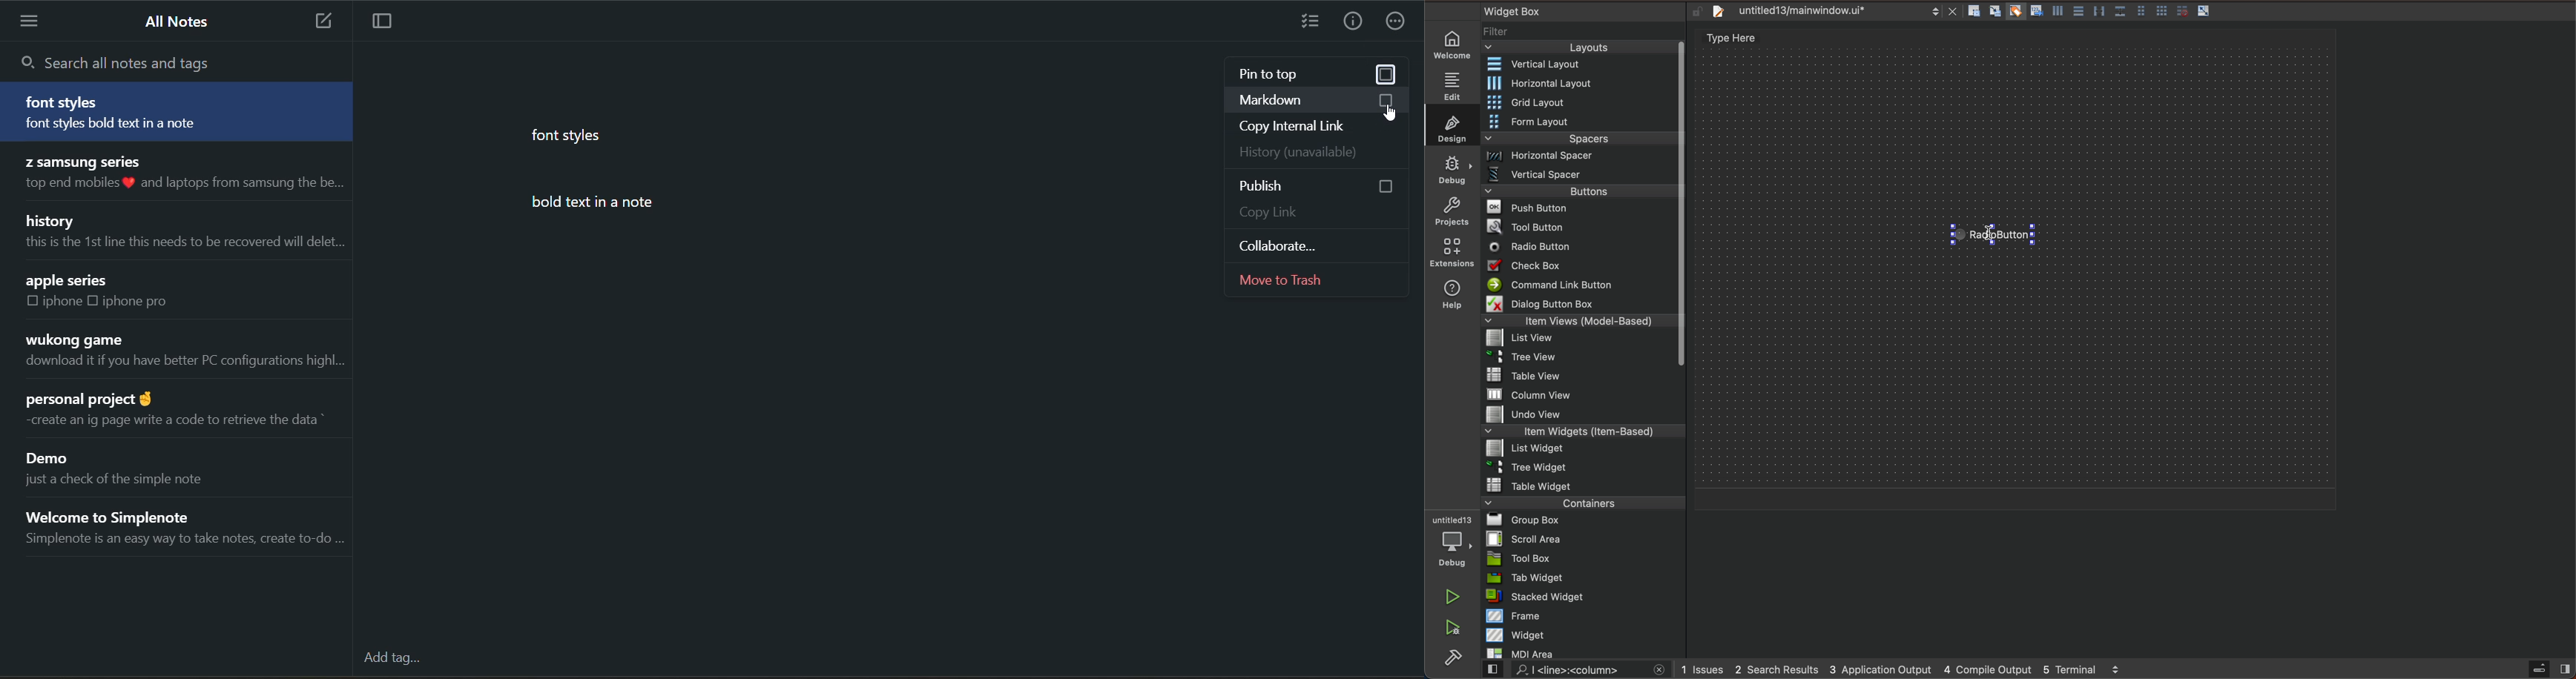 This screenshot has height=700, width=2576. Describe the element at coordinates (136, 301) in the screenshot. I see `iphone pro` at that location.